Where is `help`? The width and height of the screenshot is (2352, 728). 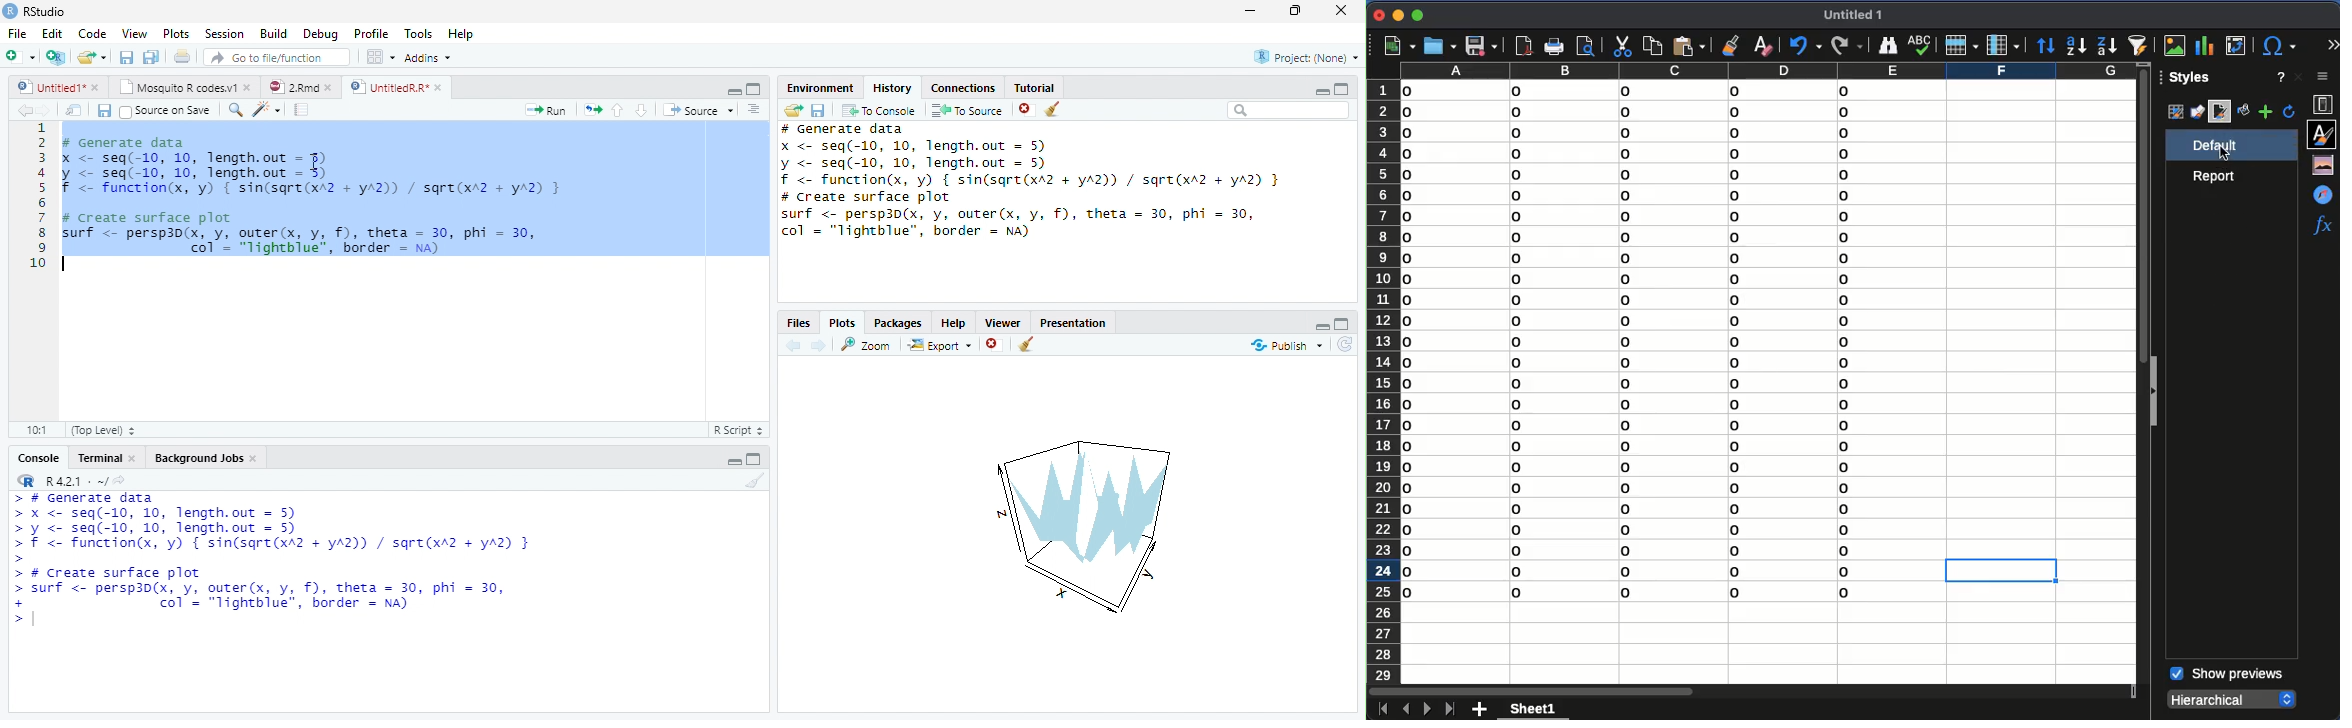
help is located at coordinates (2279, 77).